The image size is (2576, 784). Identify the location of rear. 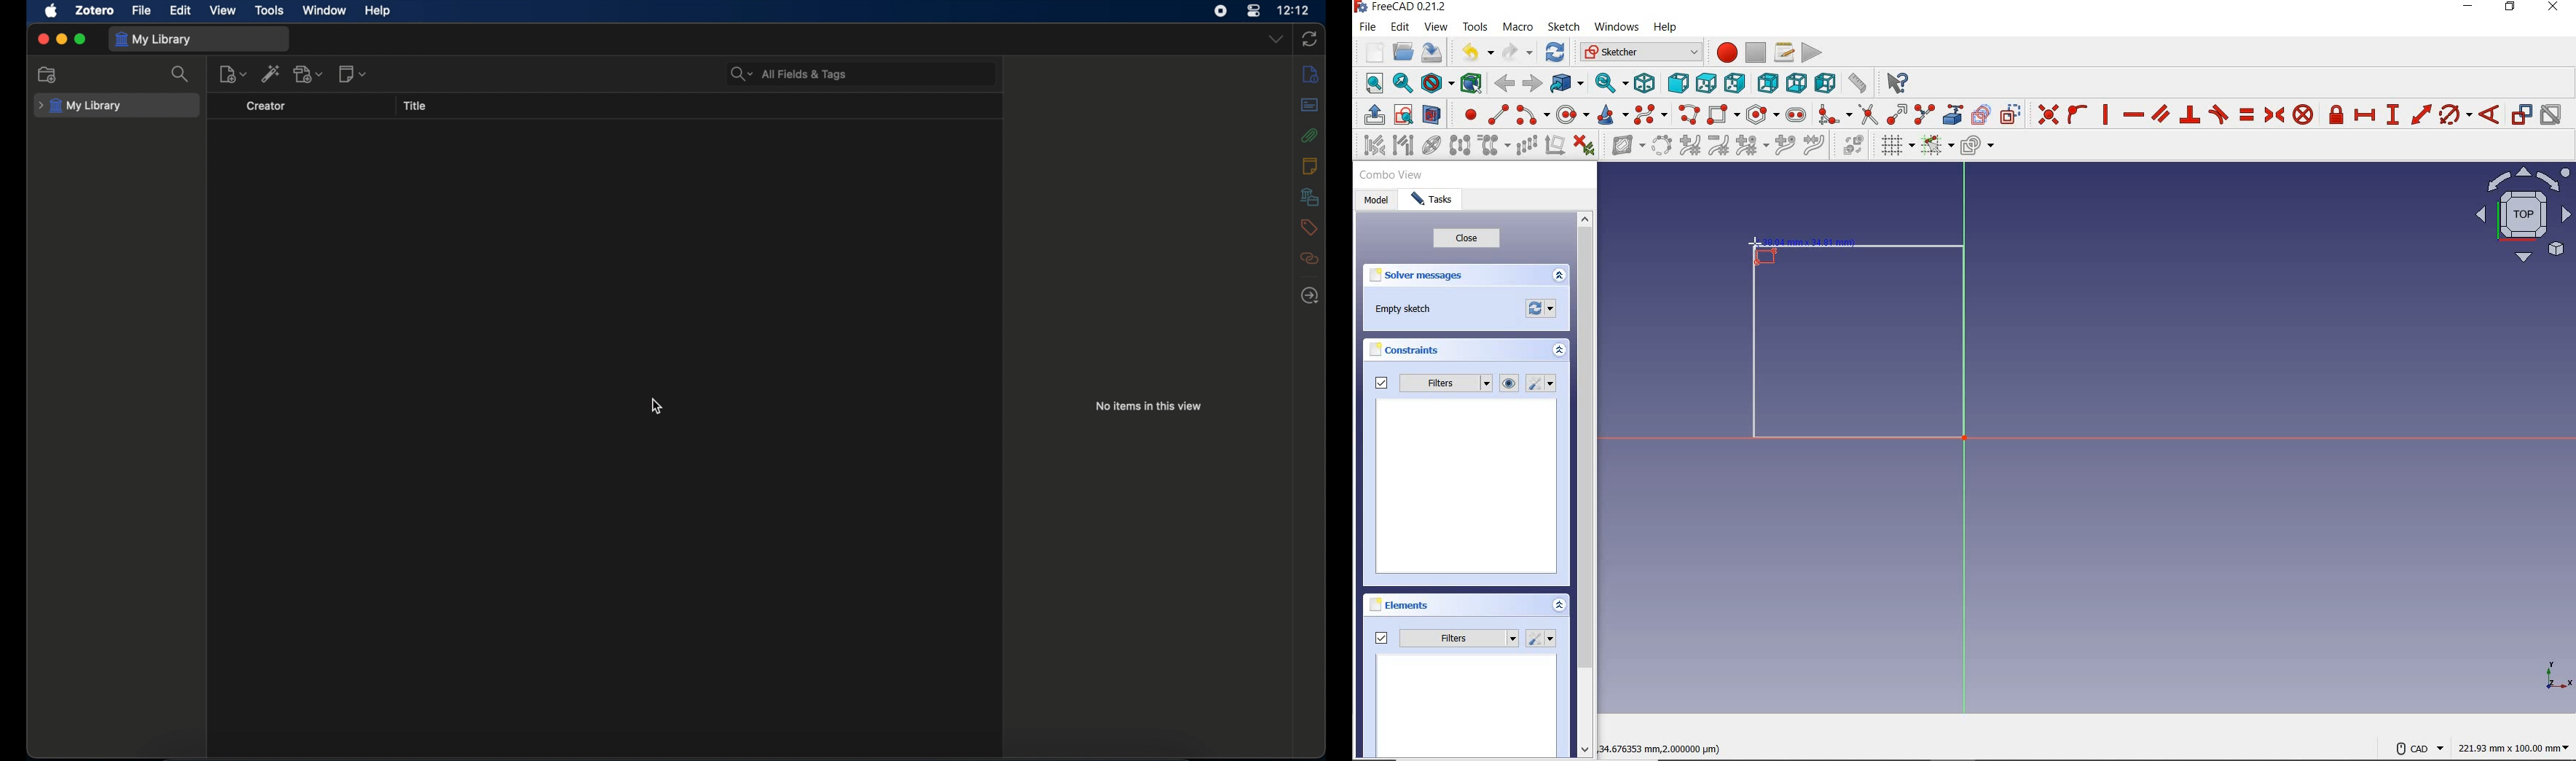
(1768, 82).